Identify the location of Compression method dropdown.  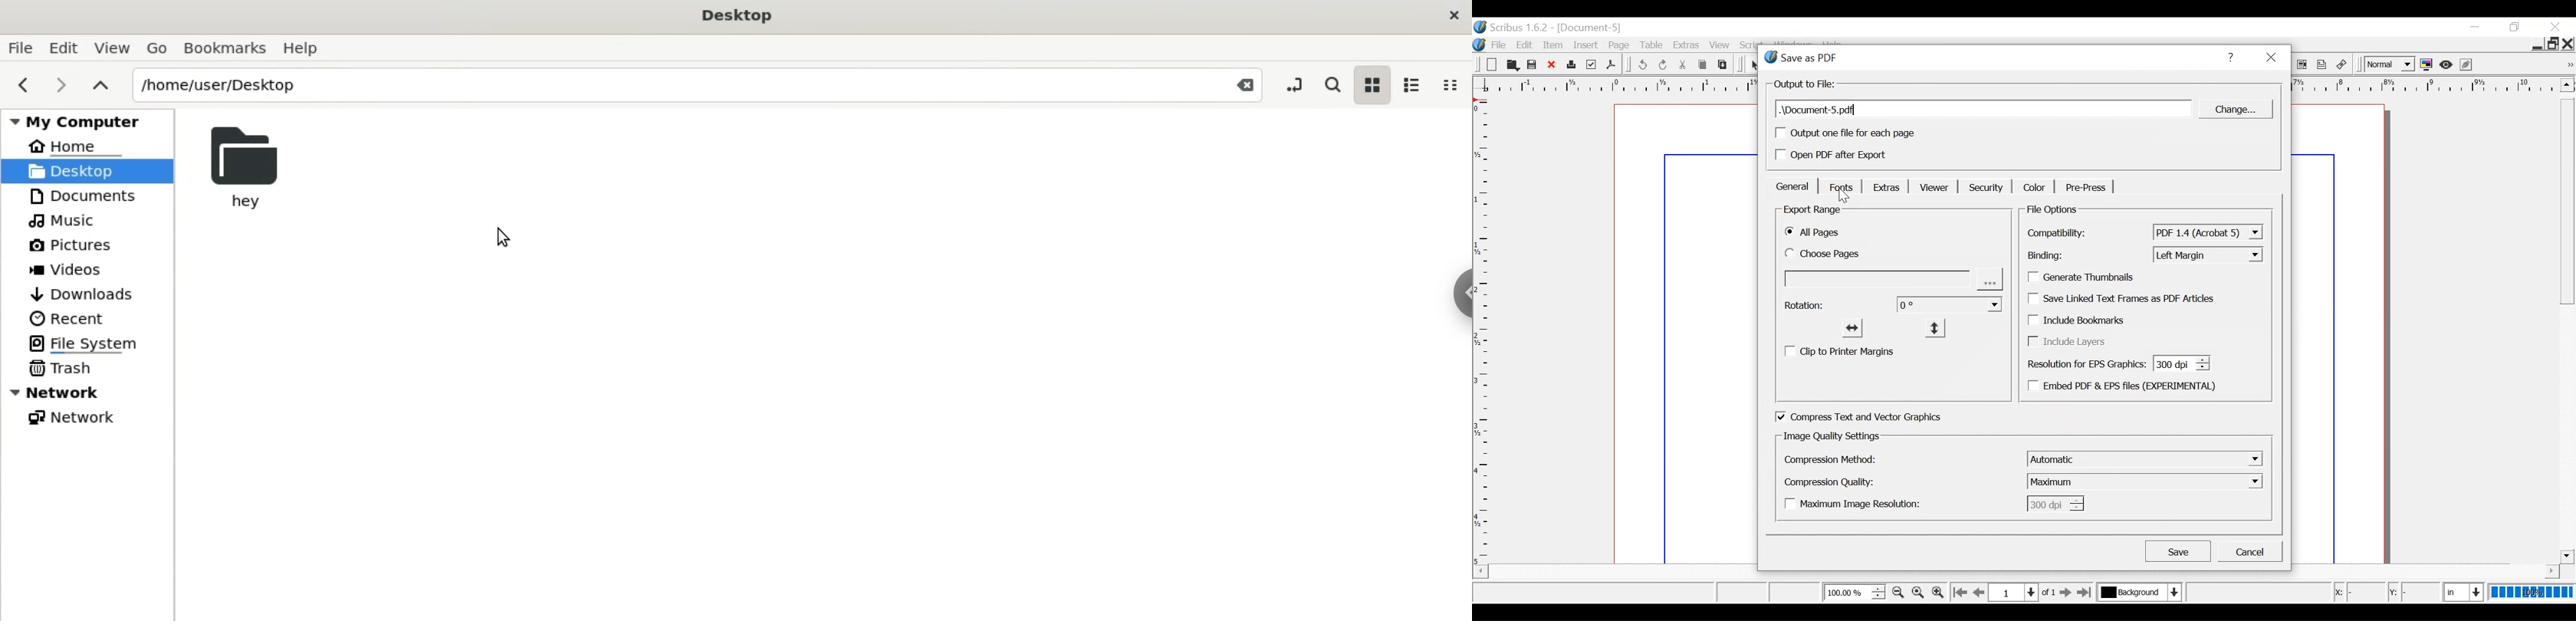
(2144, 458).